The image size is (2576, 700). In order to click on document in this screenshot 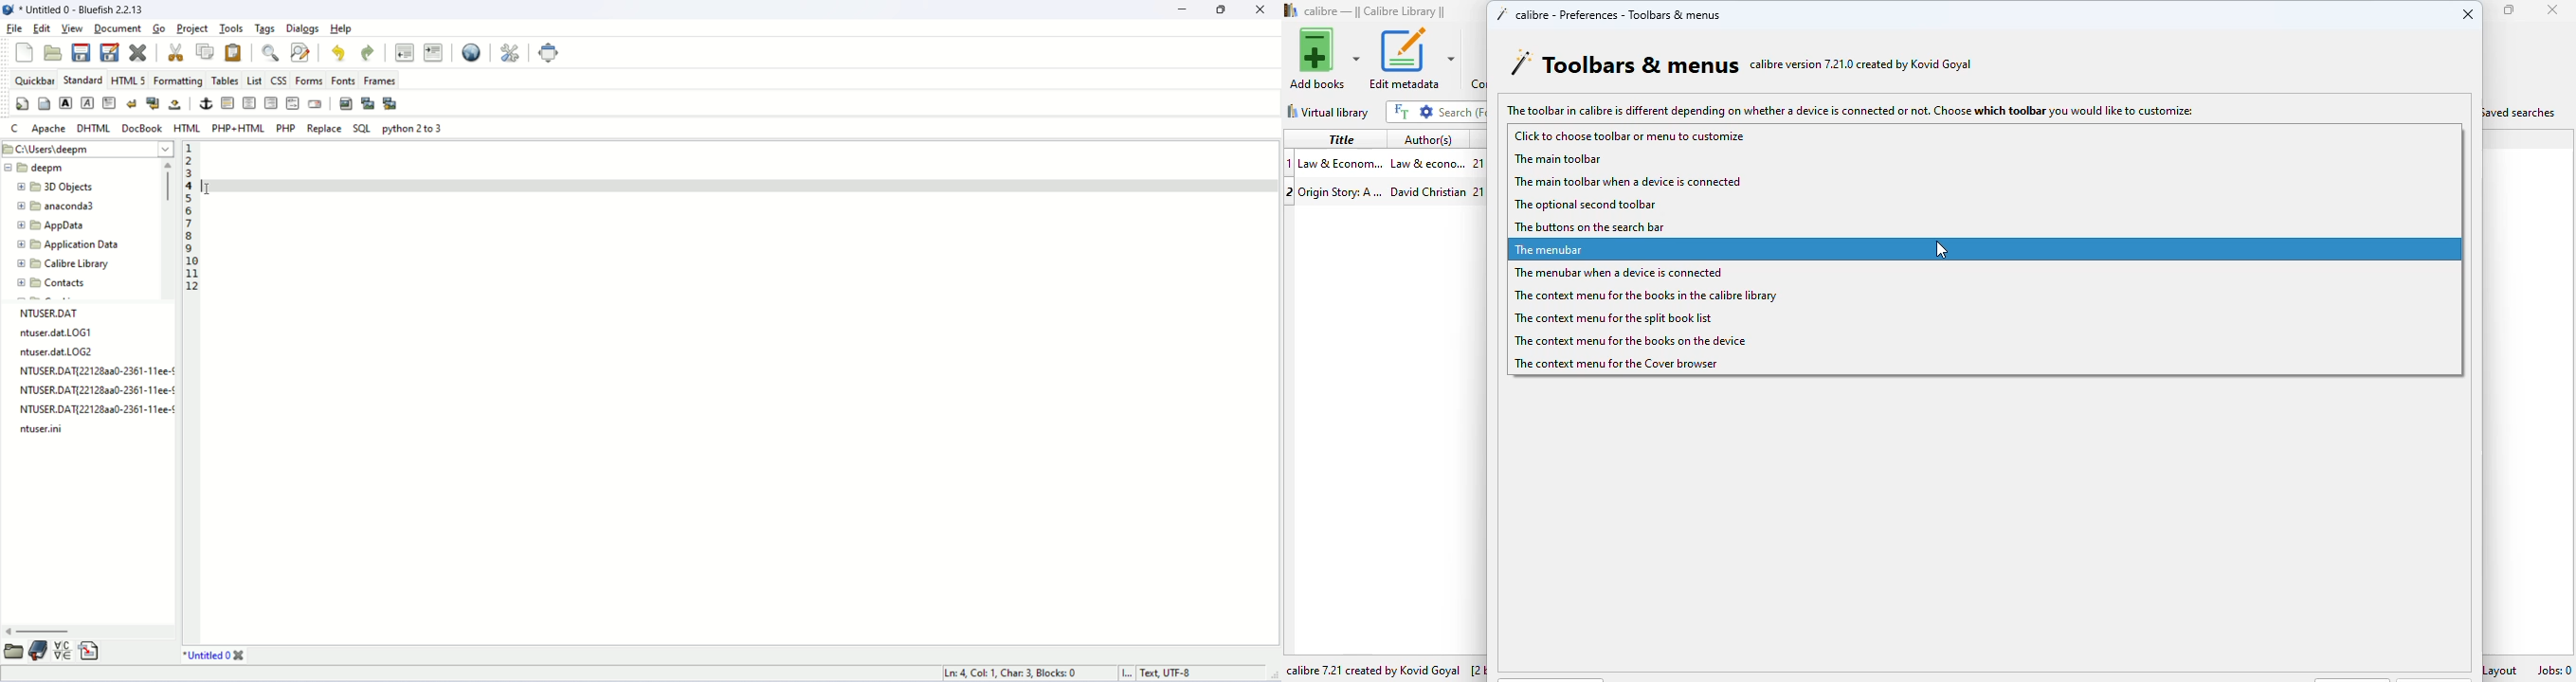, I will do `click(118, 27)`.